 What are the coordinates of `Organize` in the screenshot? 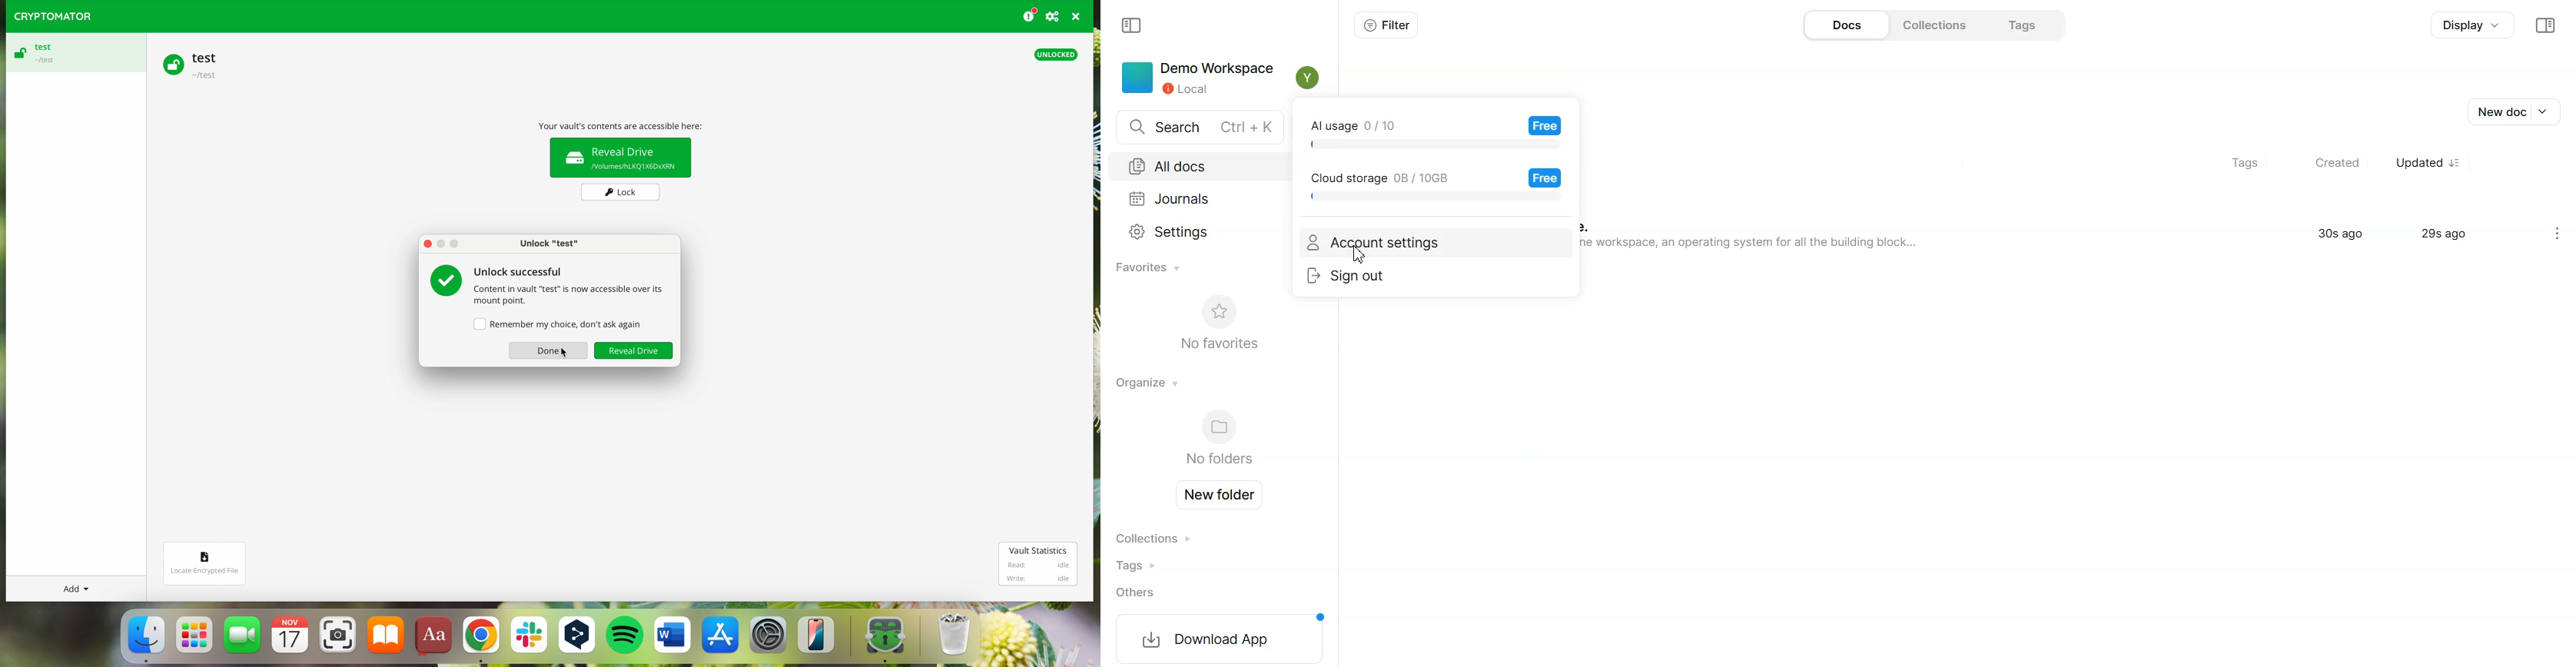 It's located at (1148, 382).